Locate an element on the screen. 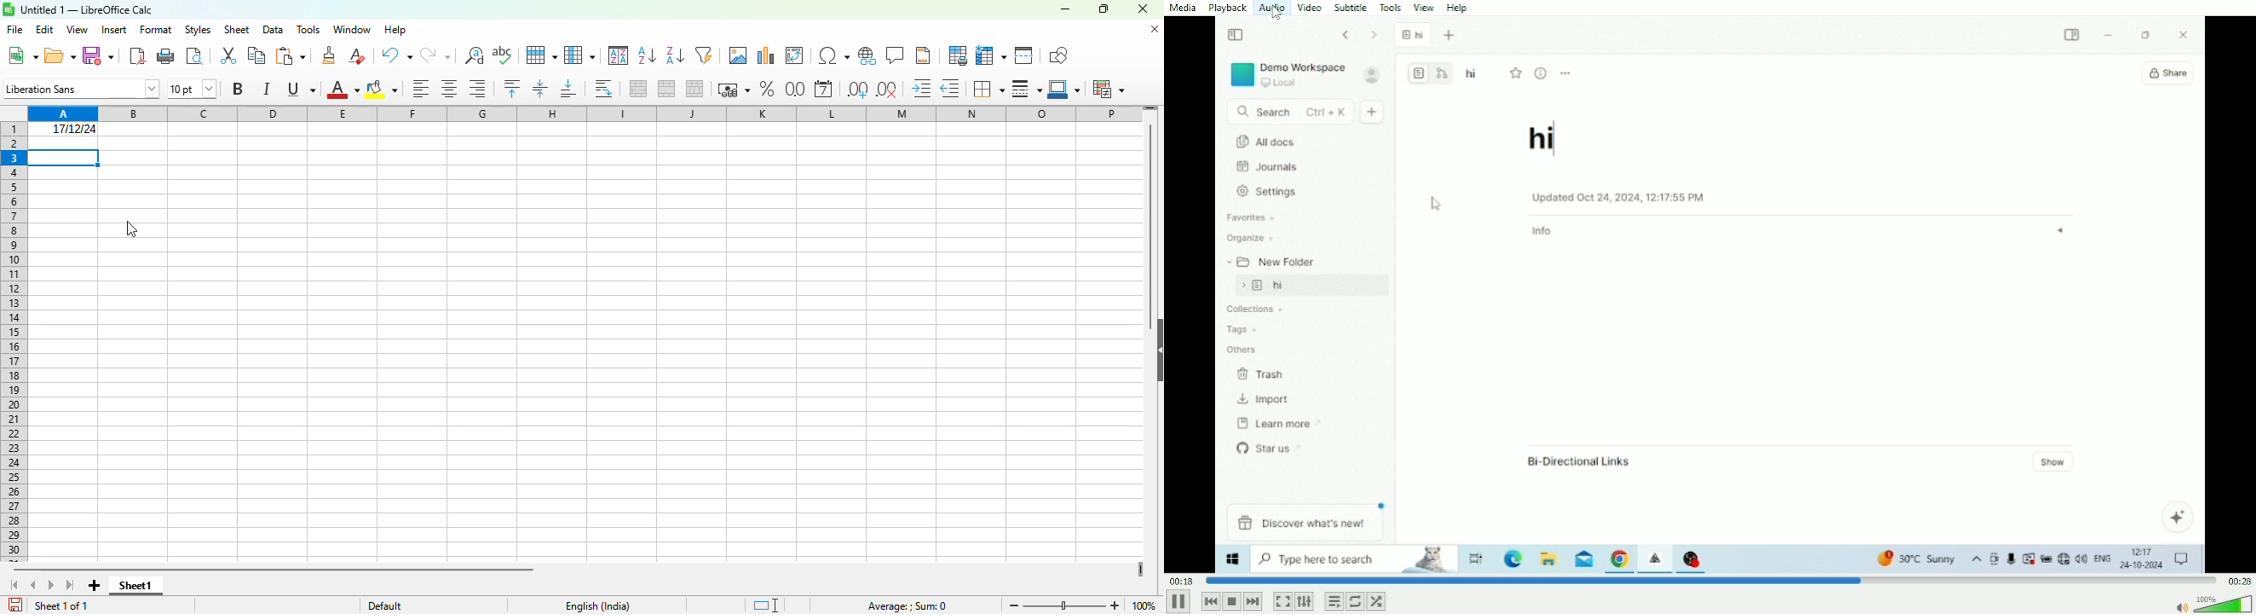 The height and width of the screenshot is (616, 2268). clone formatting is located at coordinates (329, 55).